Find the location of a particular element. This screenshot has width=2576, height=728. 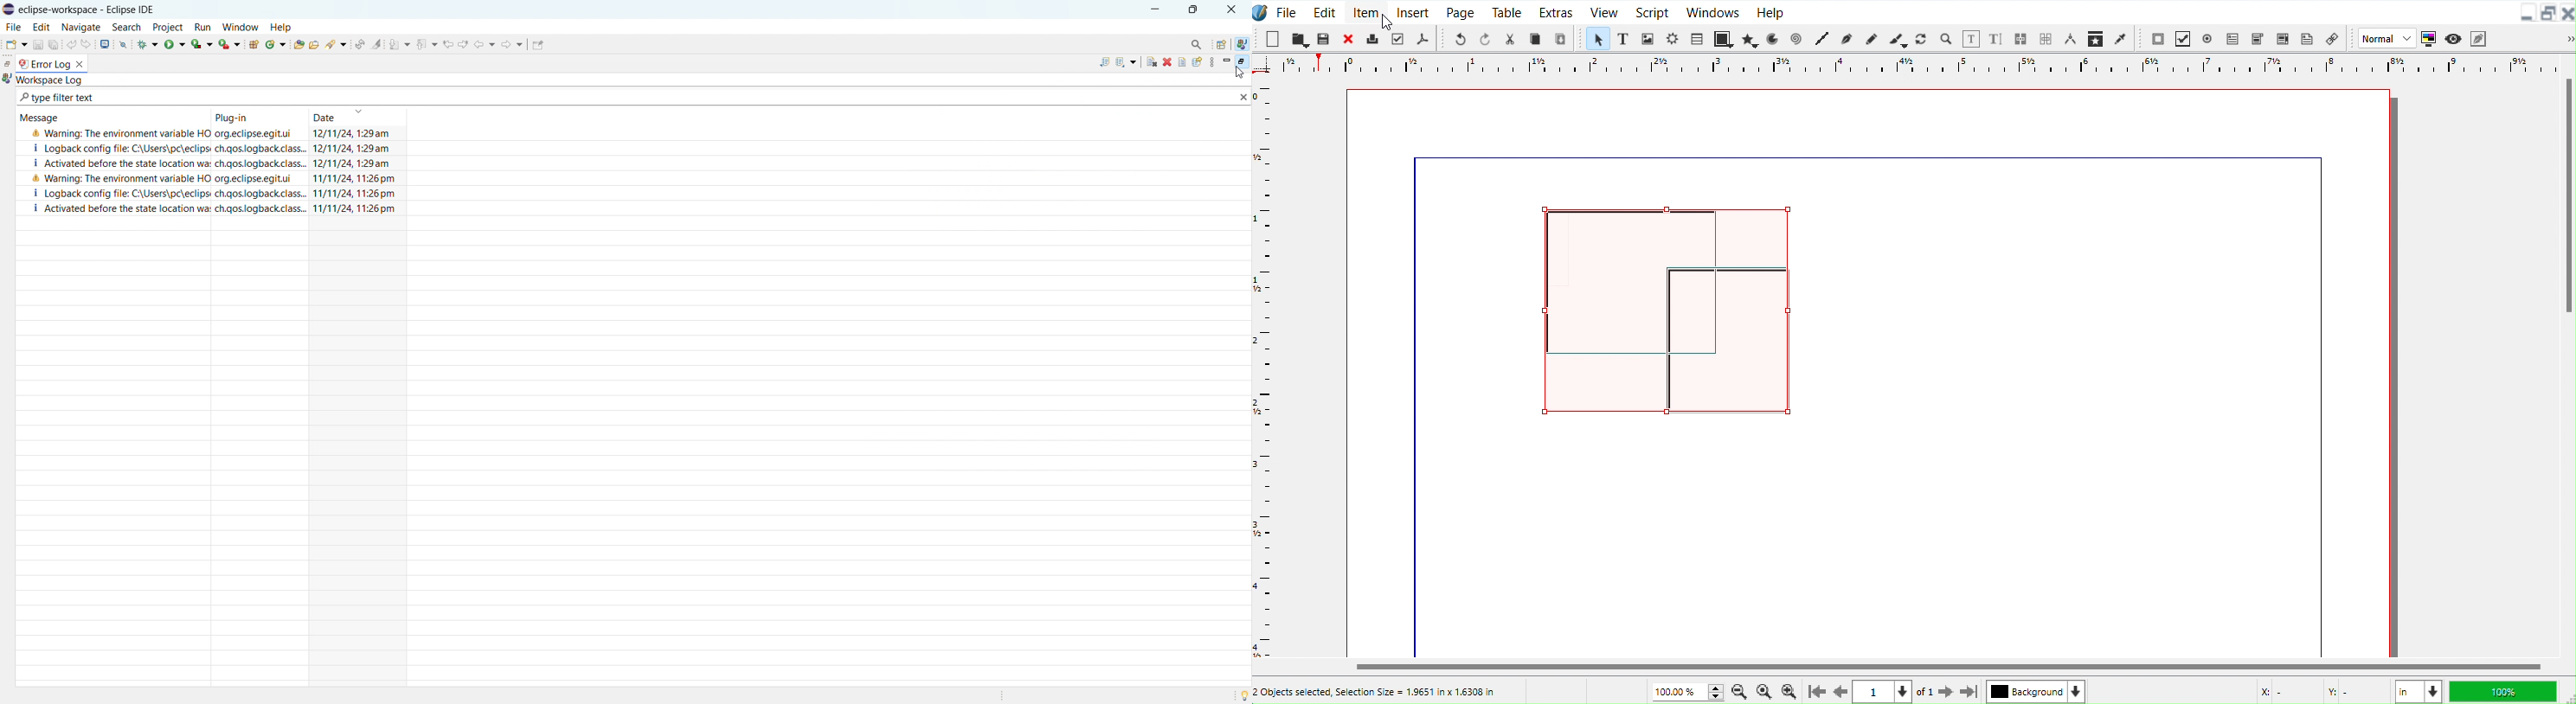

PDF Push Button is located at coordinates (2157, 39).